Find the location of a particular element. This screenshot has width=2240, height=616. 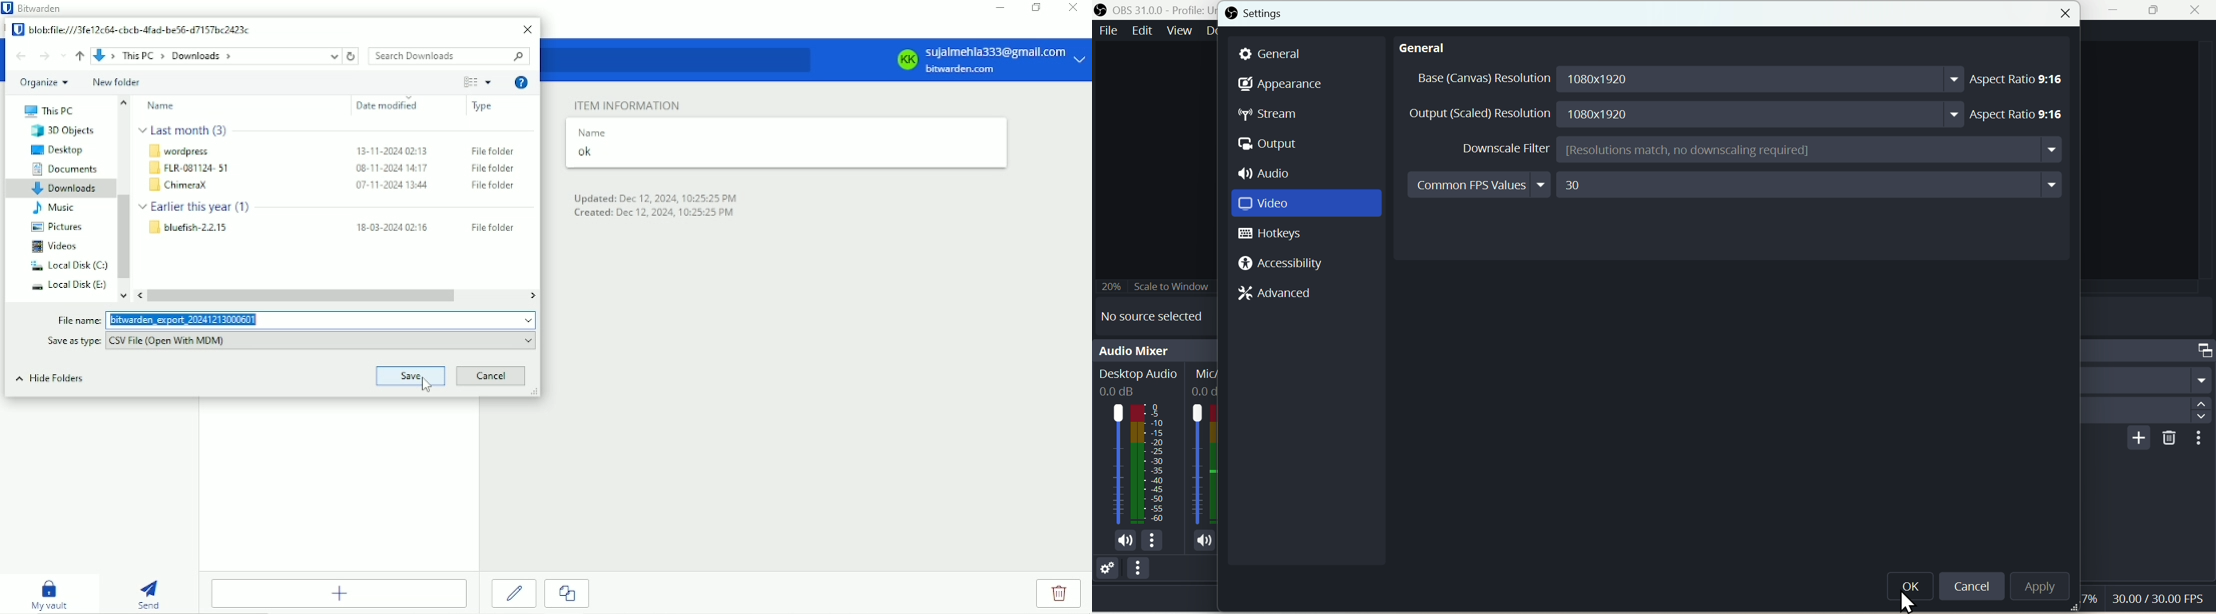

Change your view is located at coordinates (469, 82).